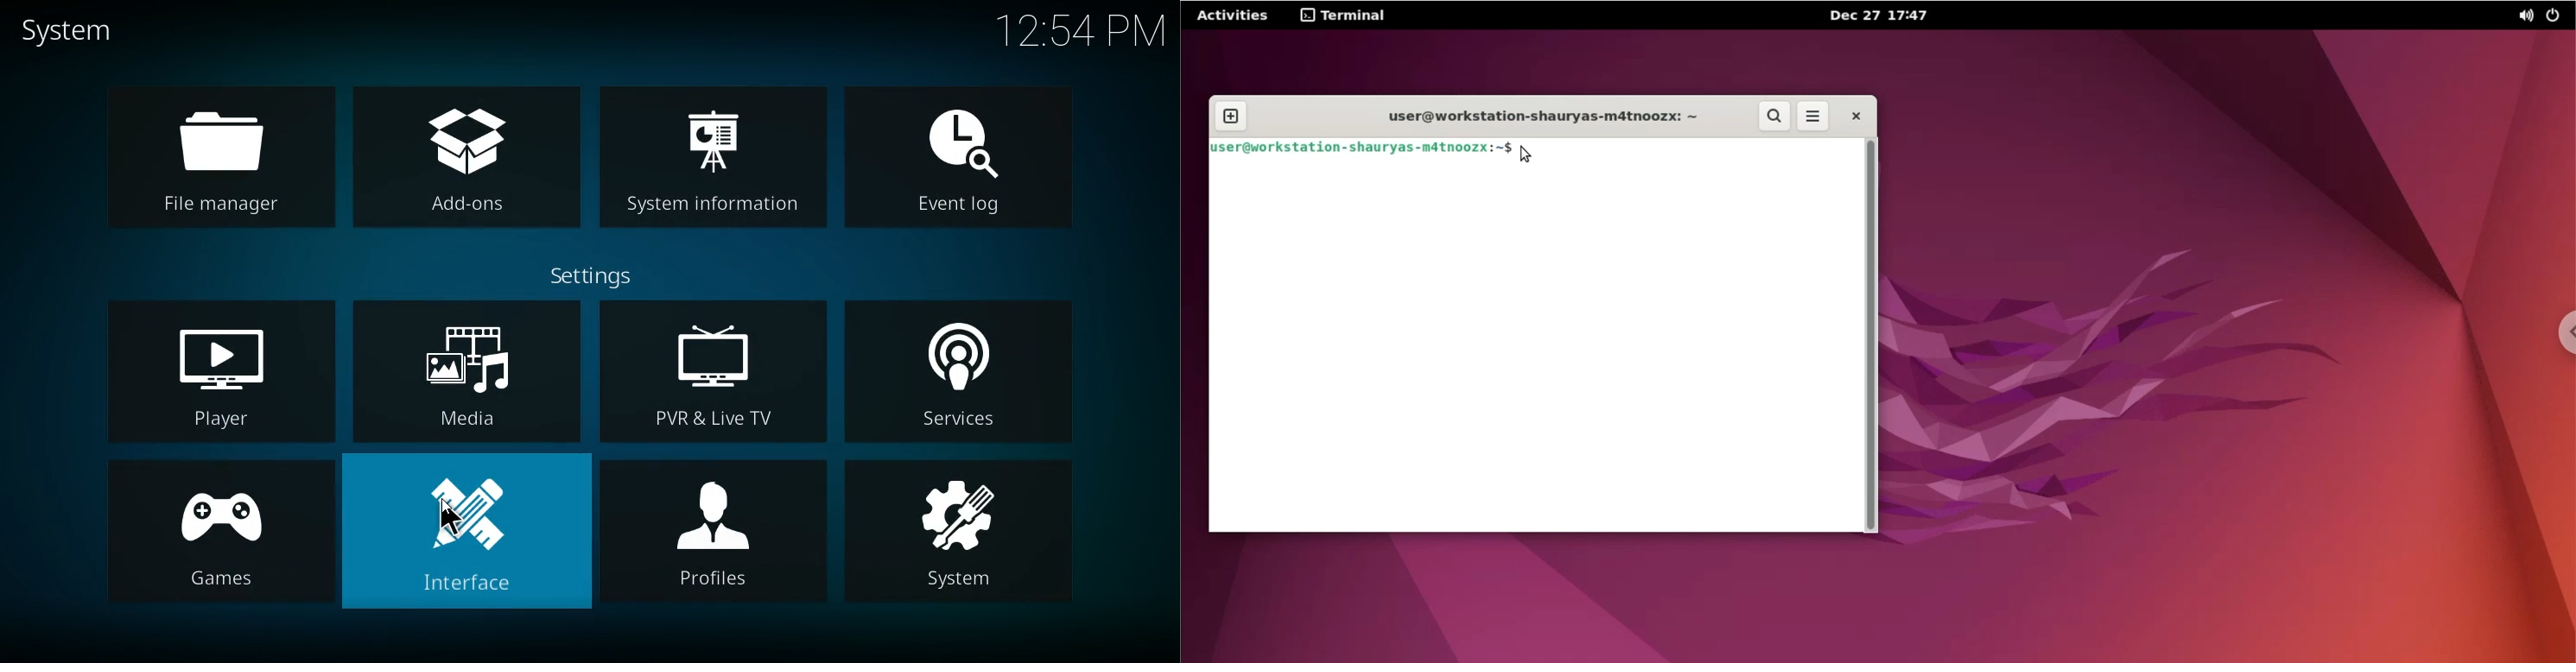 This screenshot has width=2576, height=672. I want to click on player, so click(219, 368).